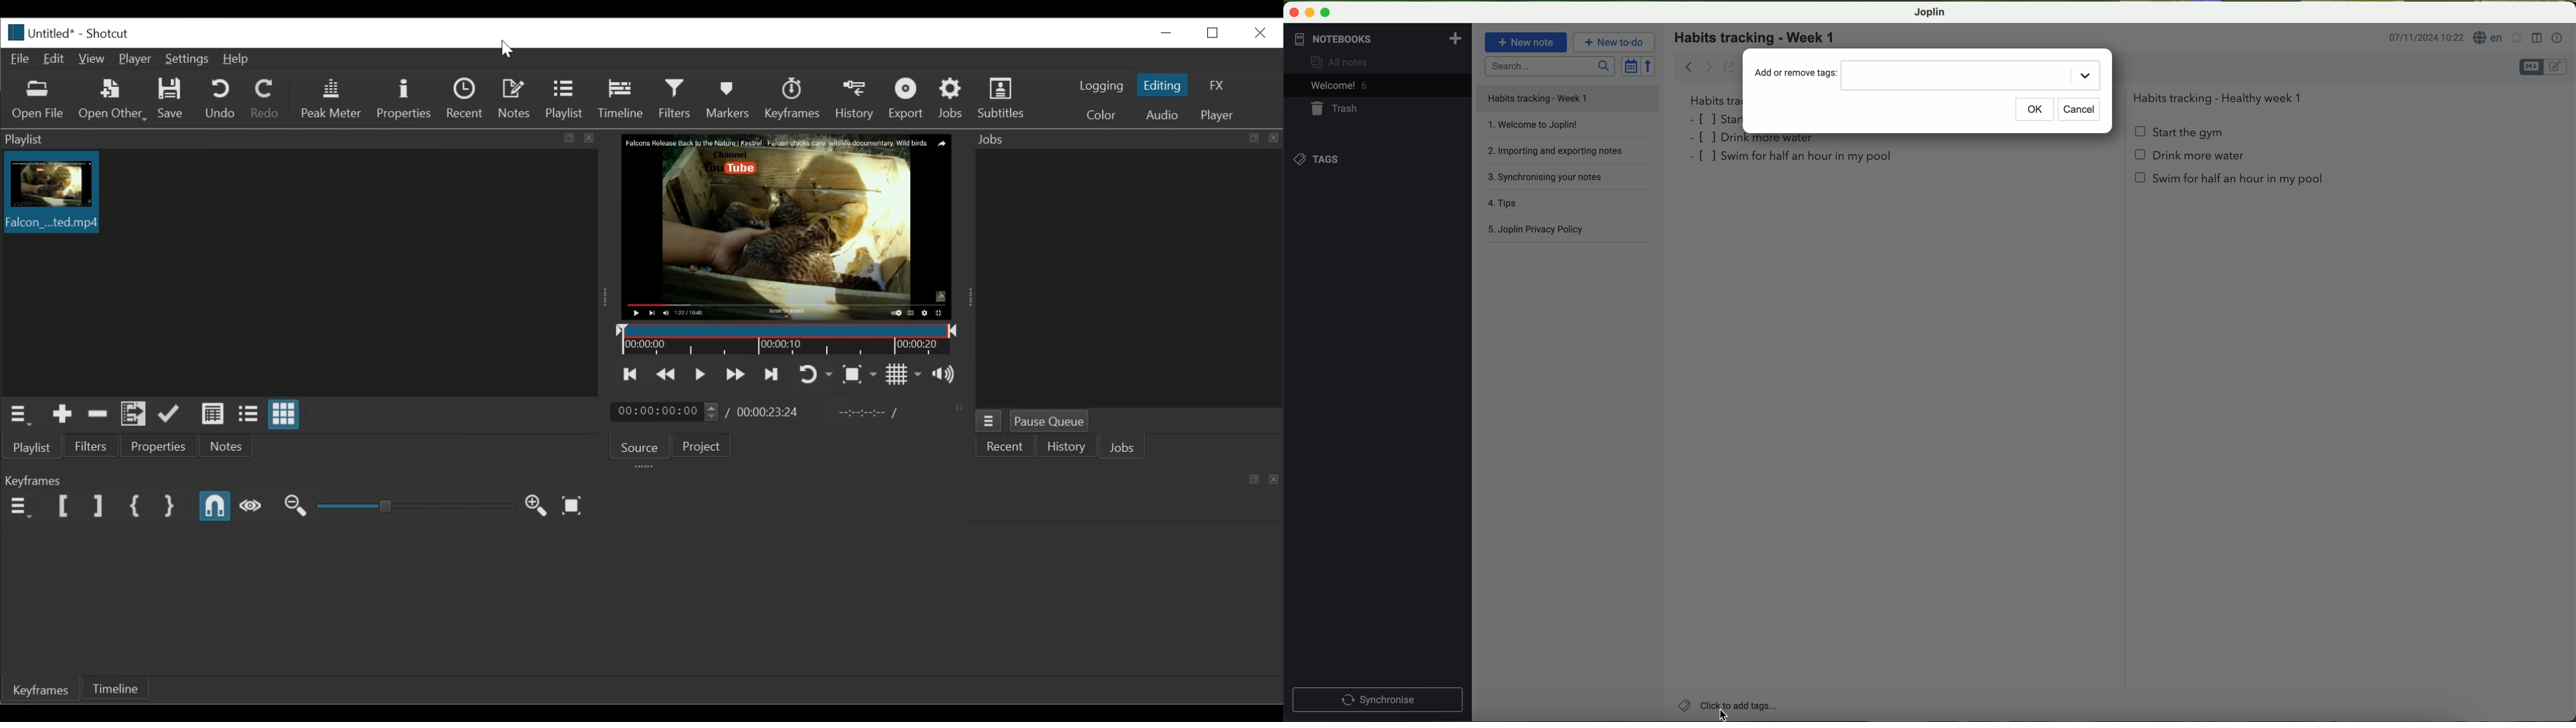 The width and height of the screenshot is (2576, 728). What do you see at coordinates (2537, 38) in the screenshot?
I see `toggle editor layout` at bounding box center [2537, 38].